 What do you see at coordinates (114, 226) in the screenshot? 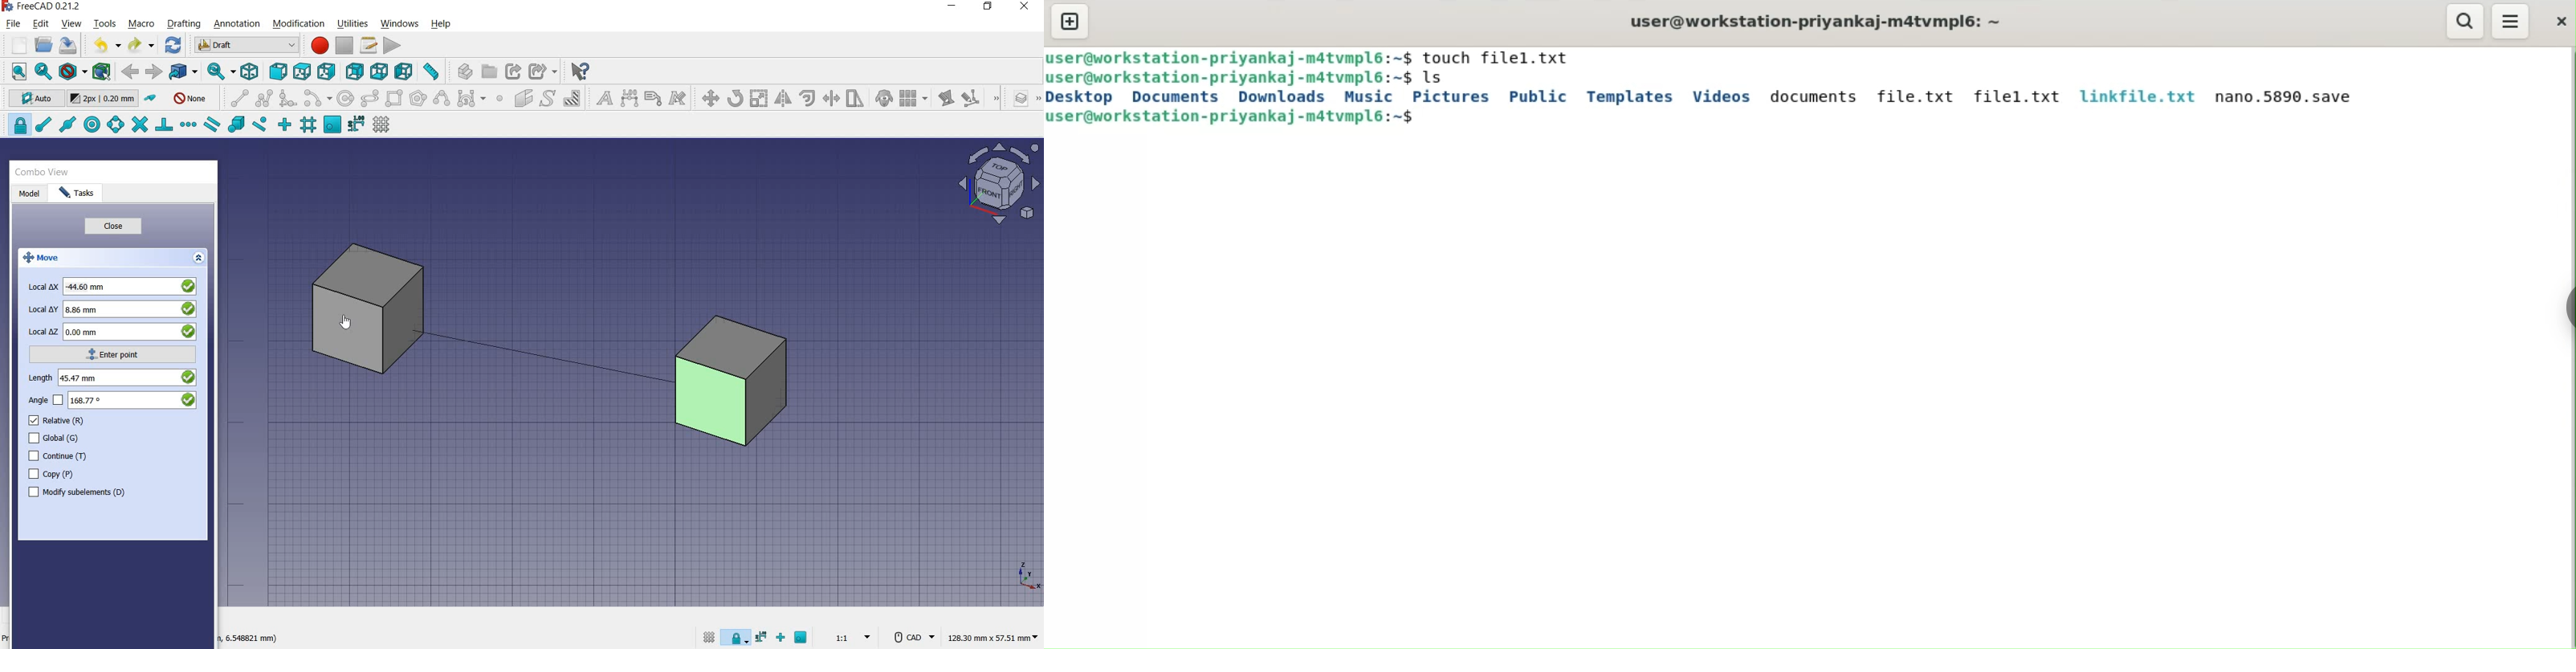
I see `close` at bounding box center [114, 226].